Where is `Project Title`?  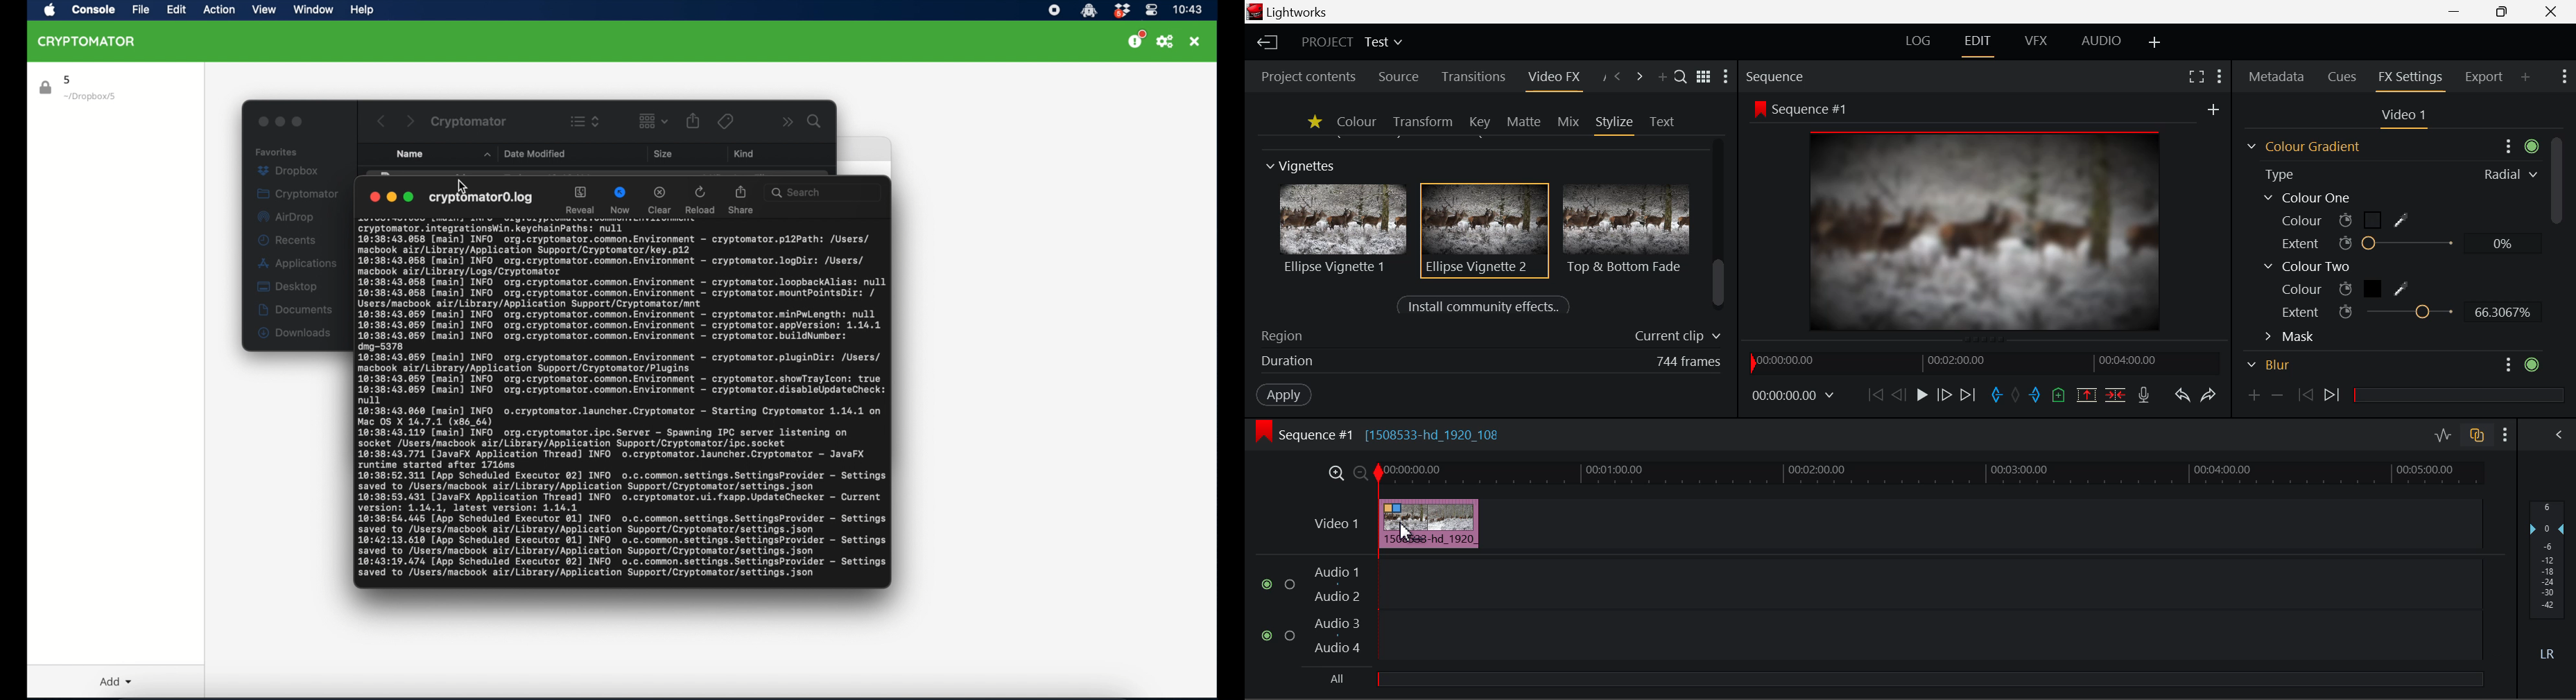 Project Title is located at coordinates (1350, 44).